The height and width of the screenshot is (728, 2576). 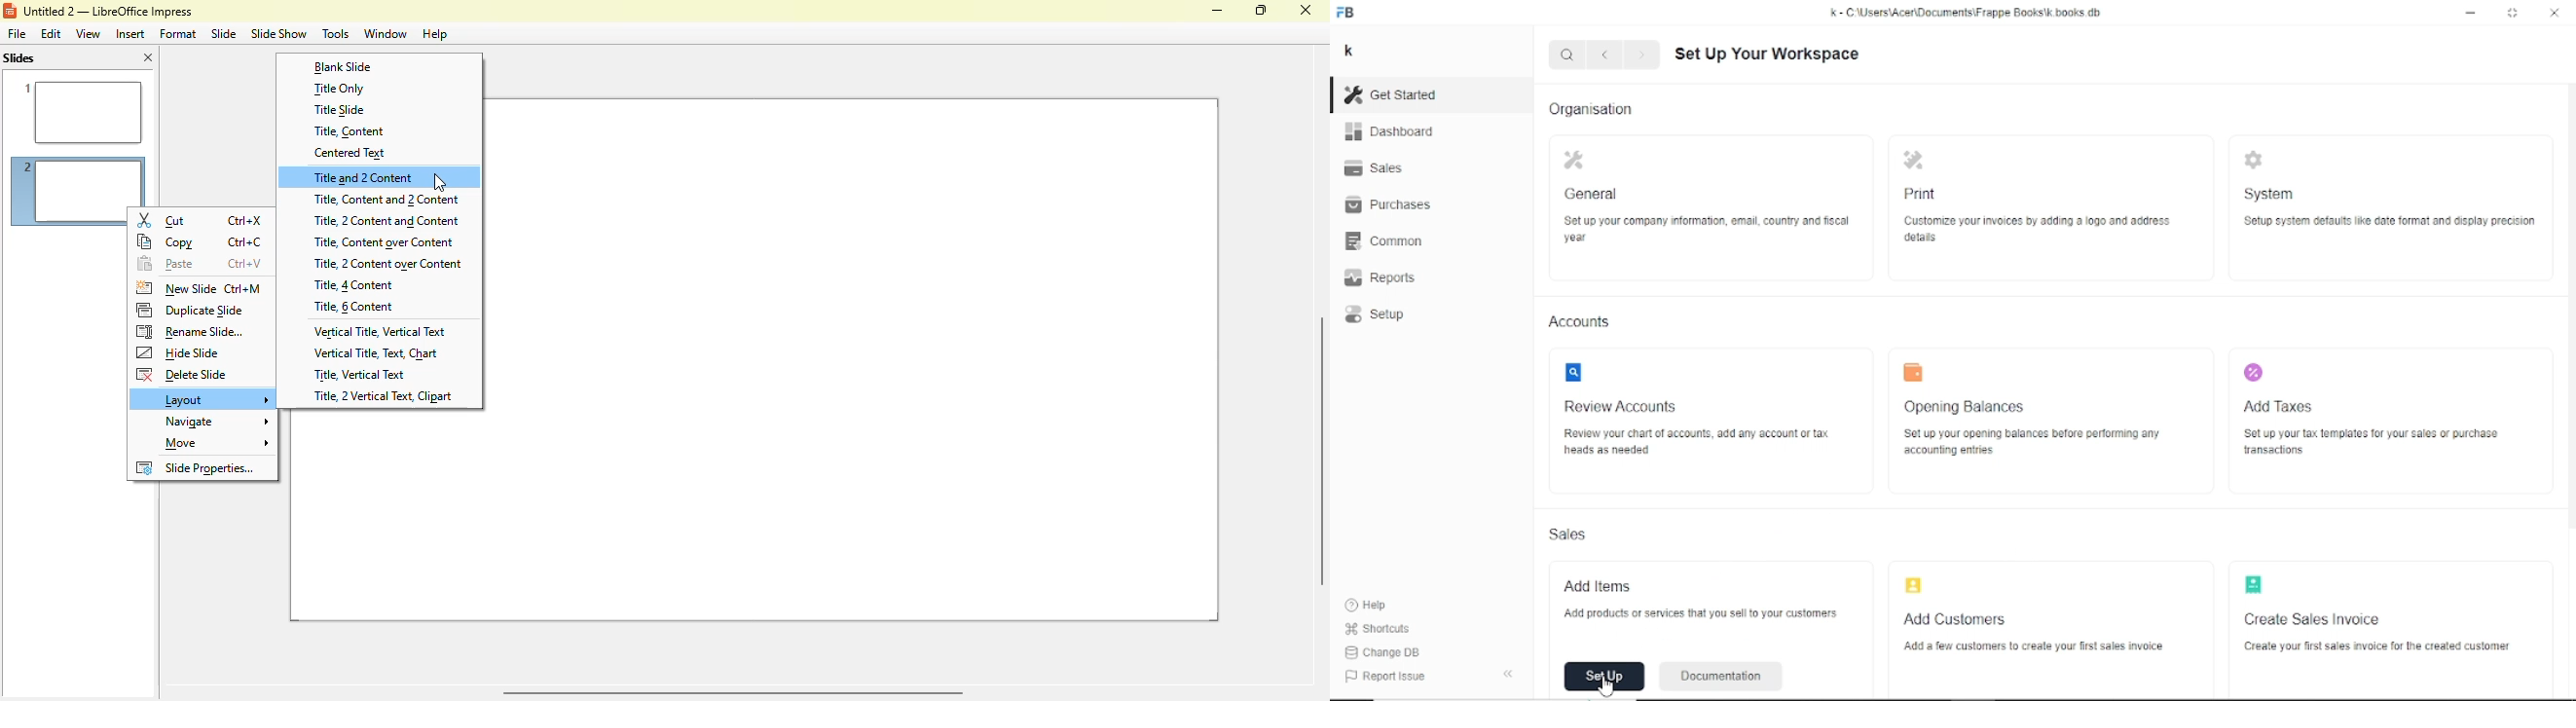 I want to click on rename slide, so click(x=191, y=331).